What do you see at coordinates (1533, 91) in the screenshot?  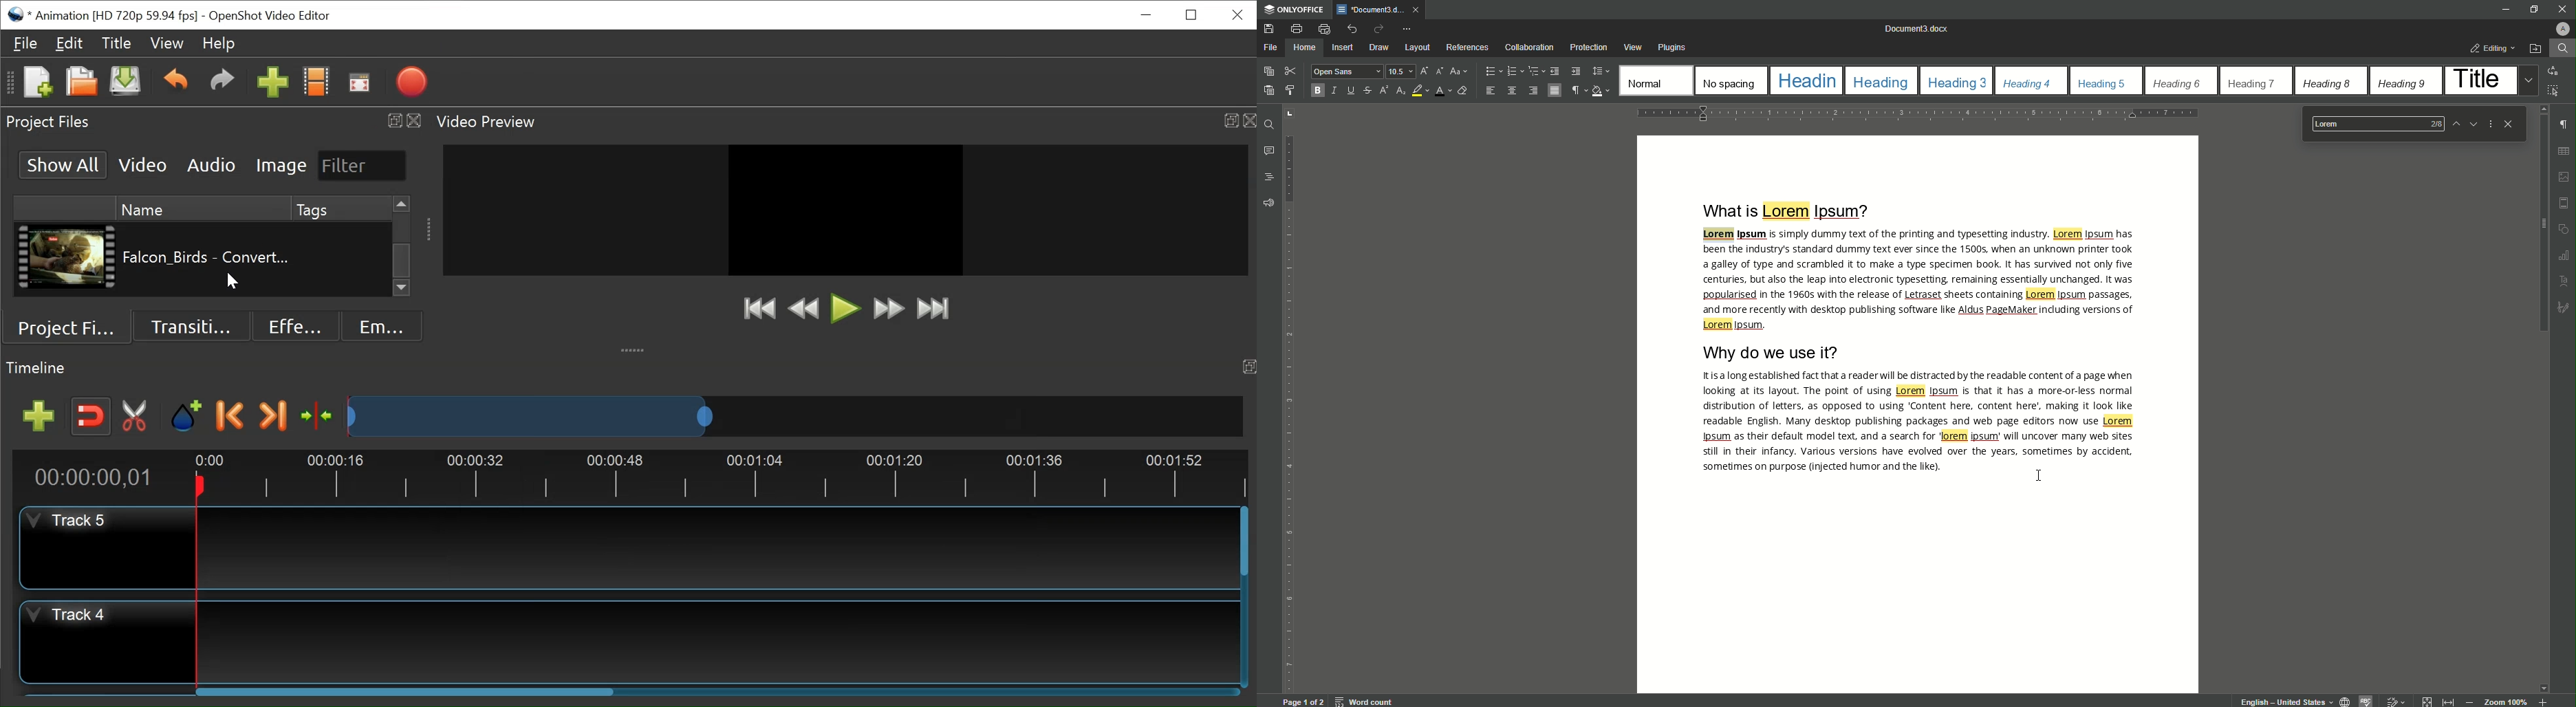 I see `Align Right` at bounding box center [1533, 91].